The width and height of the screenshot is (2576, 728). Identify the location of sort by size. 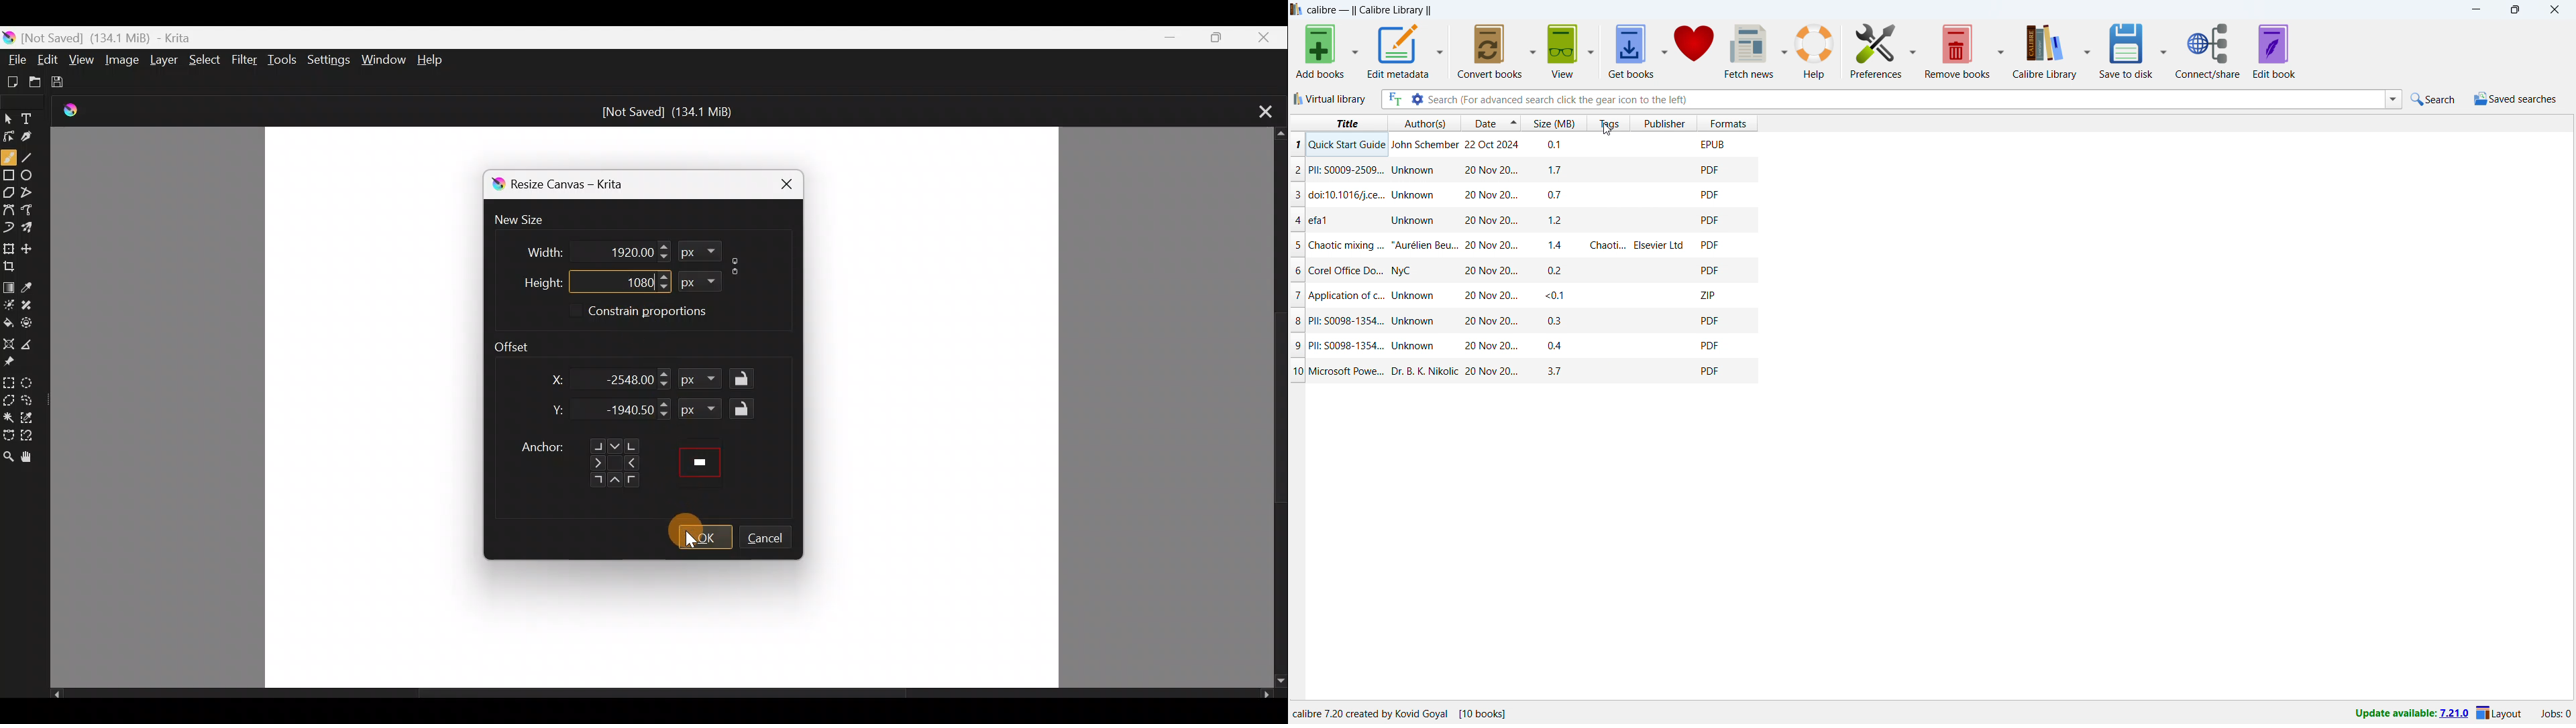
(1555, 123).